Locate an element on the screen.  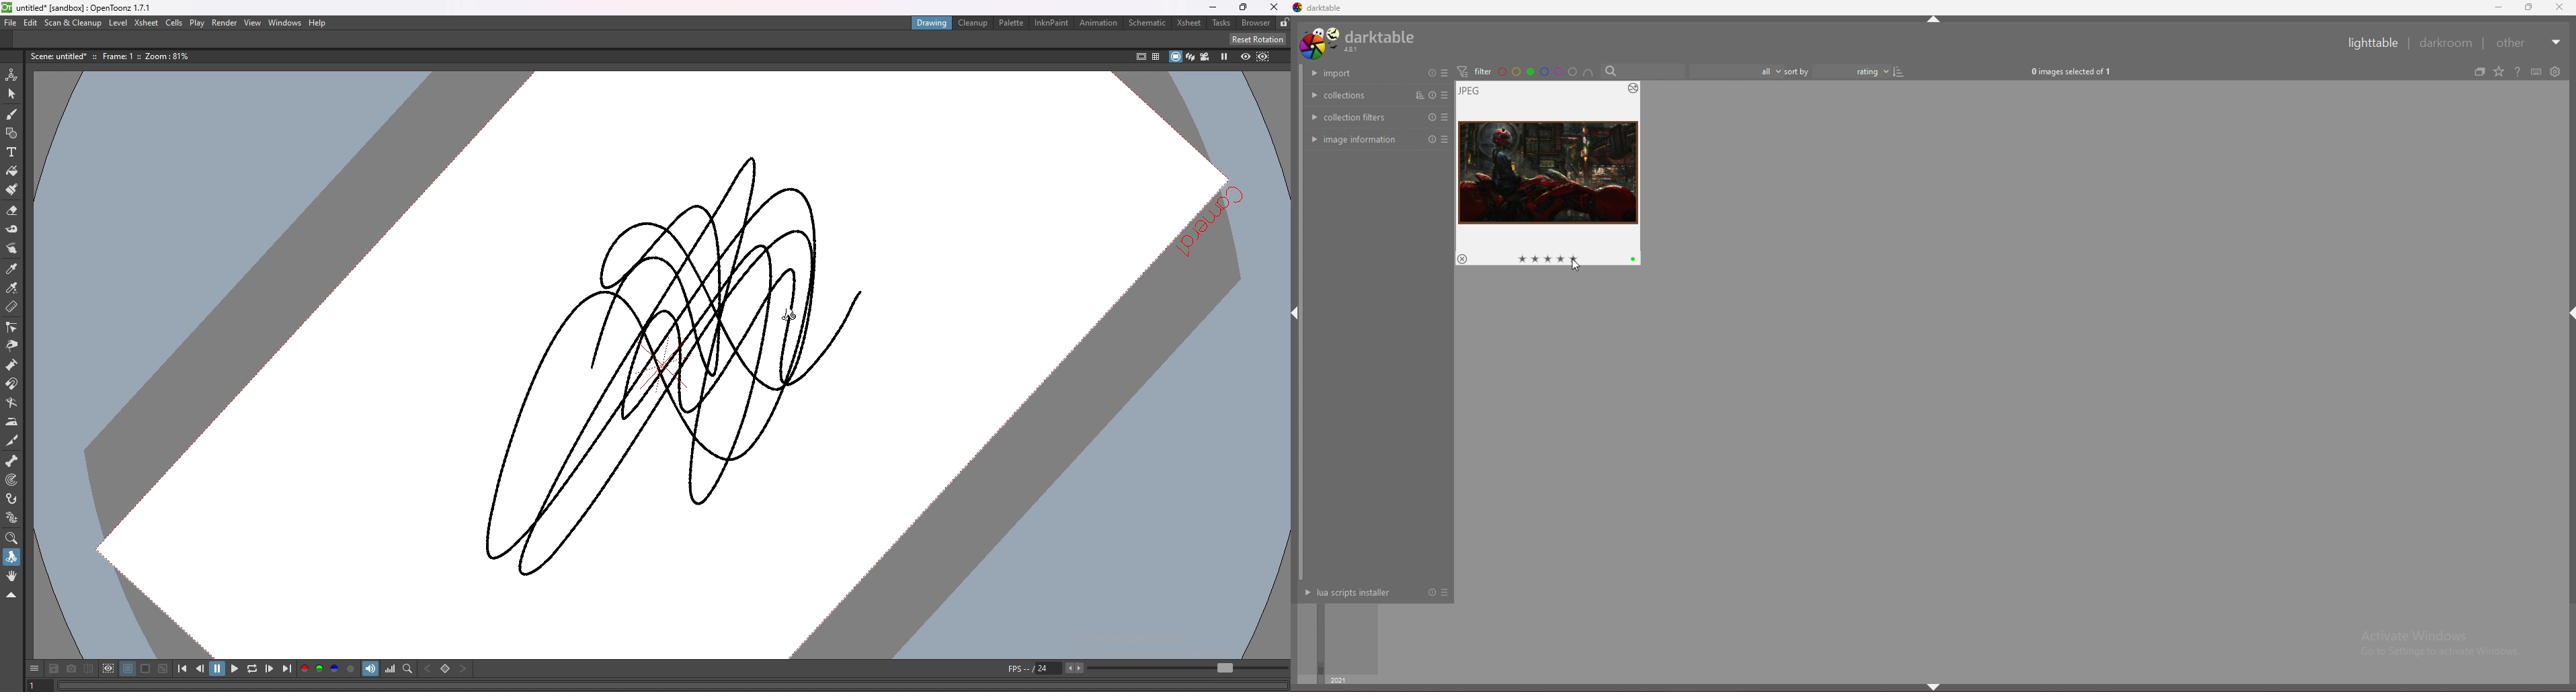
reject is located at coordinates (1463, 259).